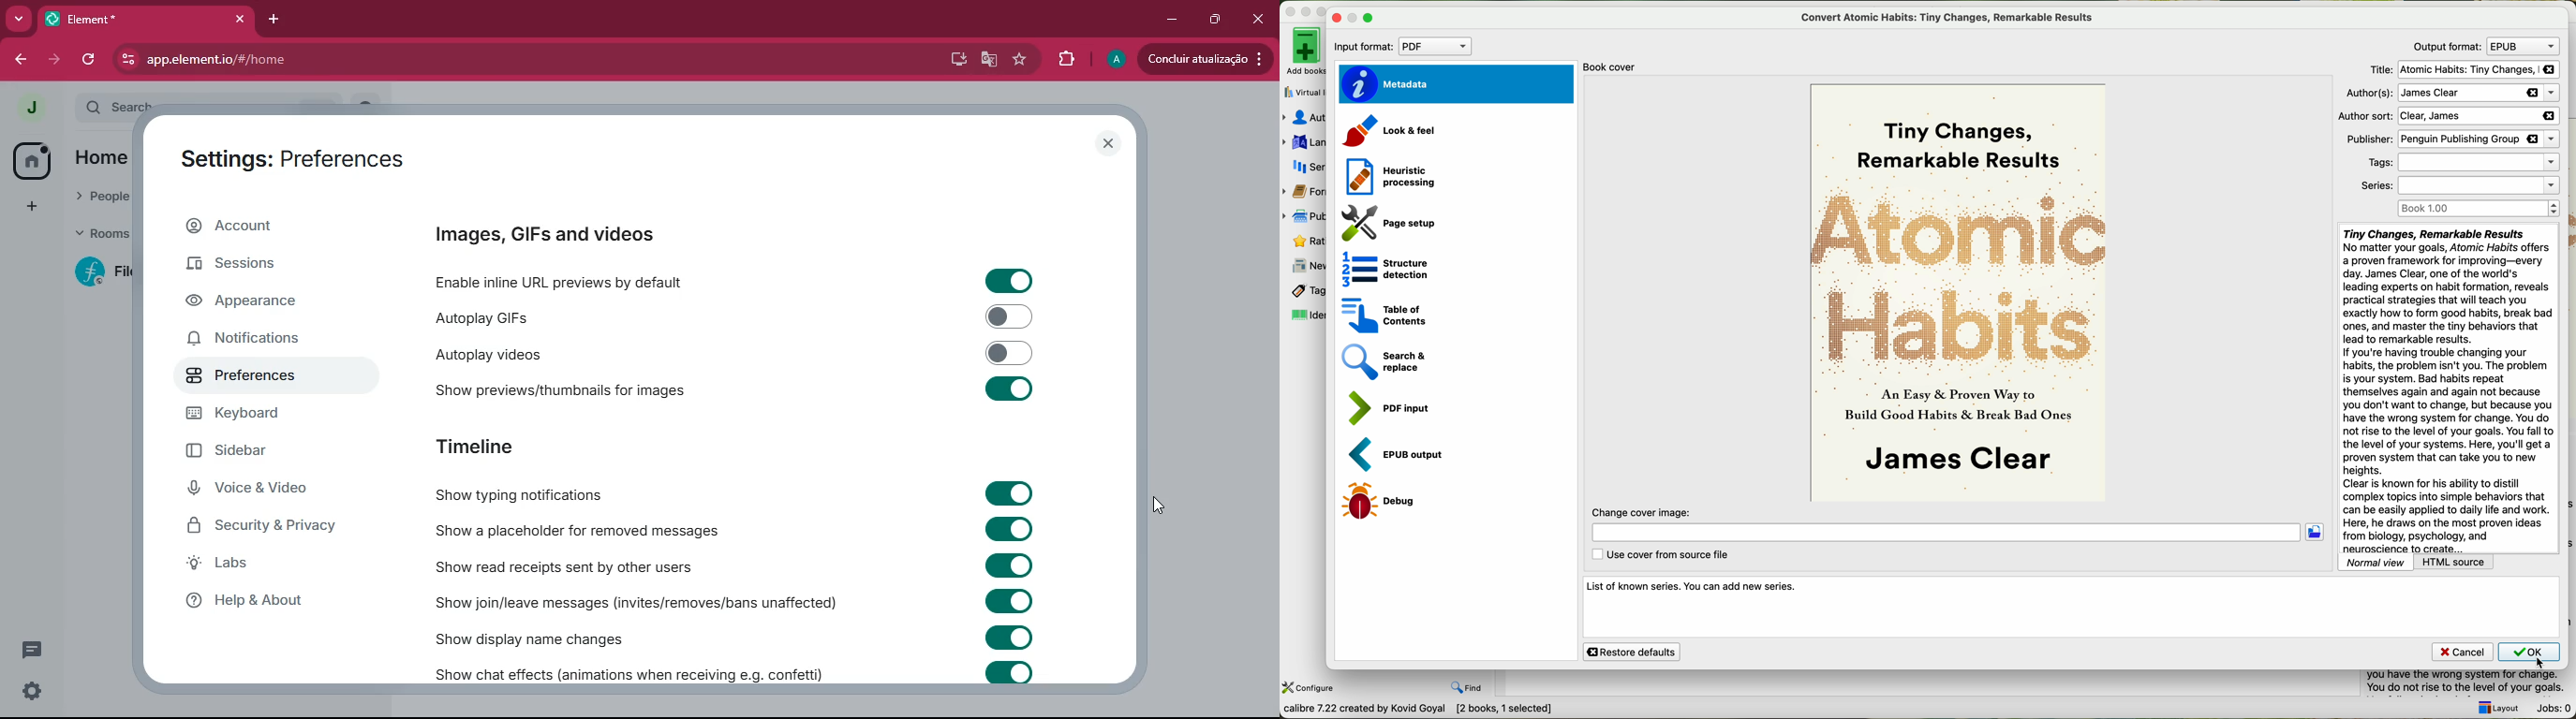  I want to click on minimize, so click(1306, 10).